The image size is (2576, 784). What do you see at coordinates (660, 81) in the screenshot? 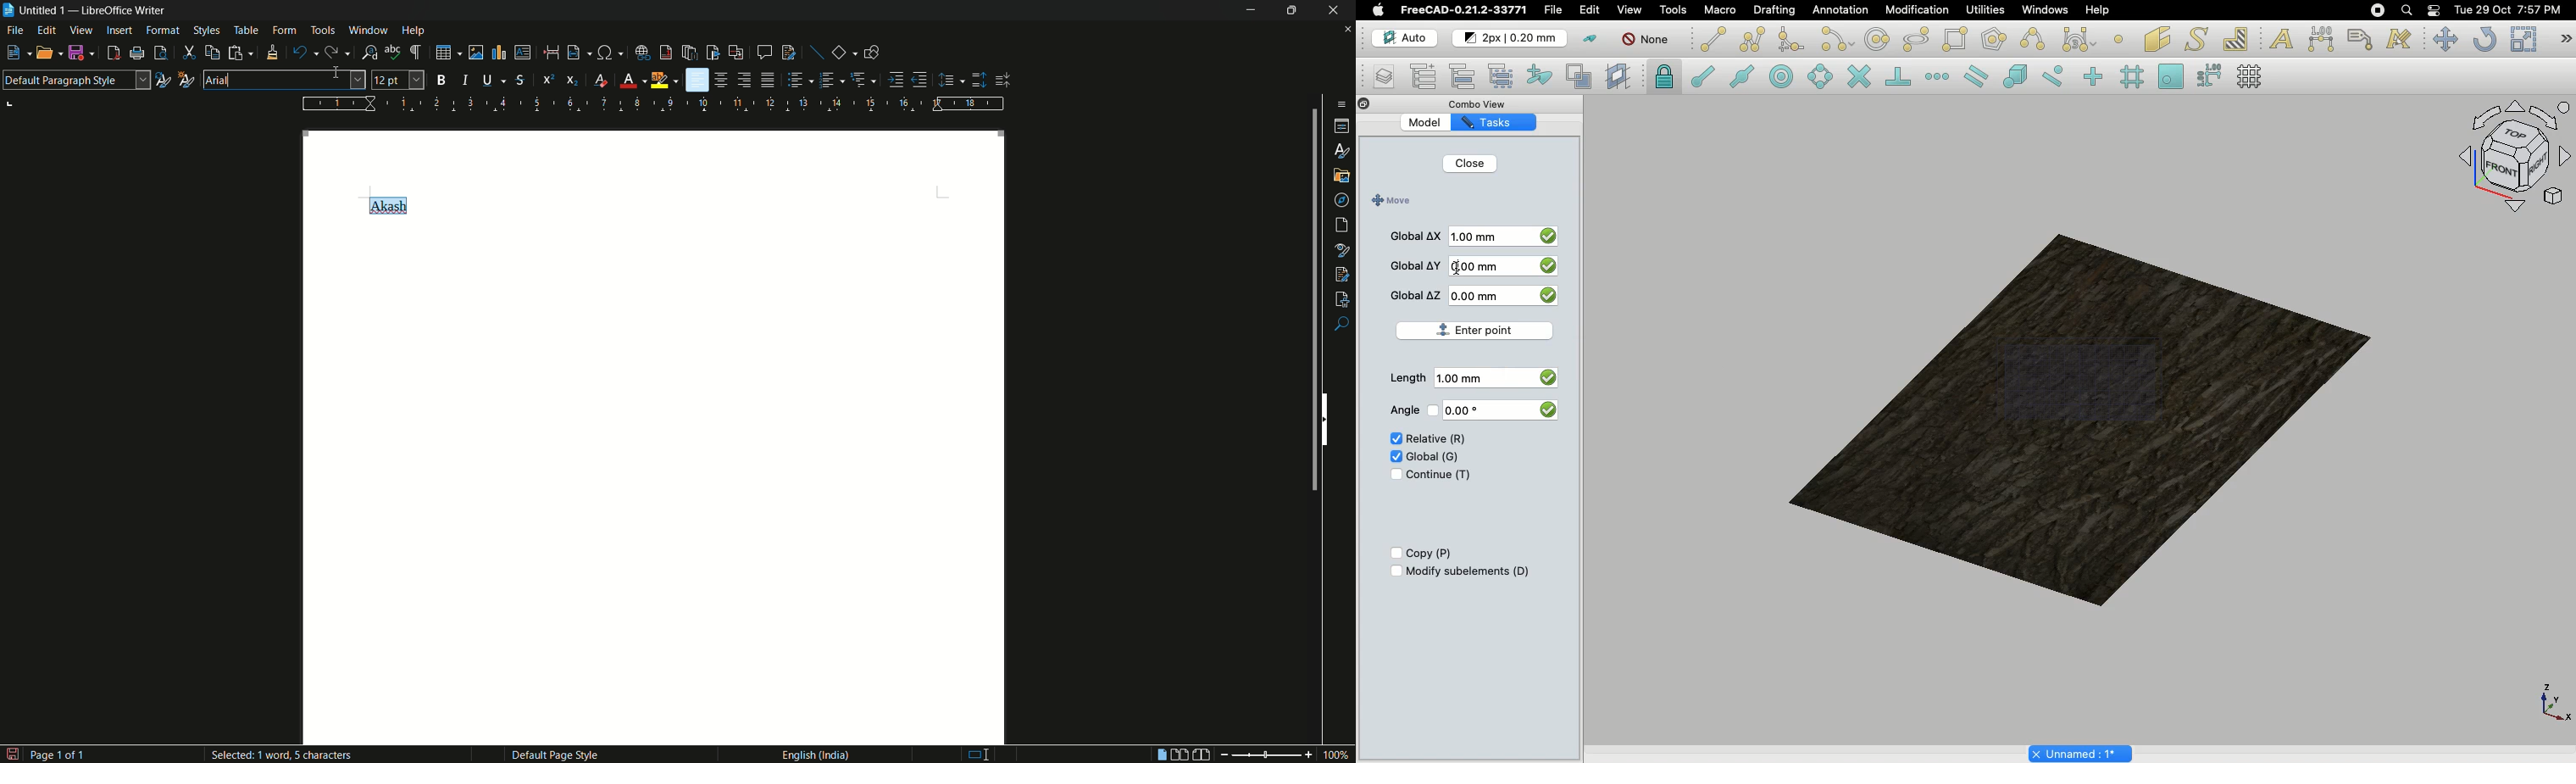
I see `character highlighting color` at bounding box center [660, 81].